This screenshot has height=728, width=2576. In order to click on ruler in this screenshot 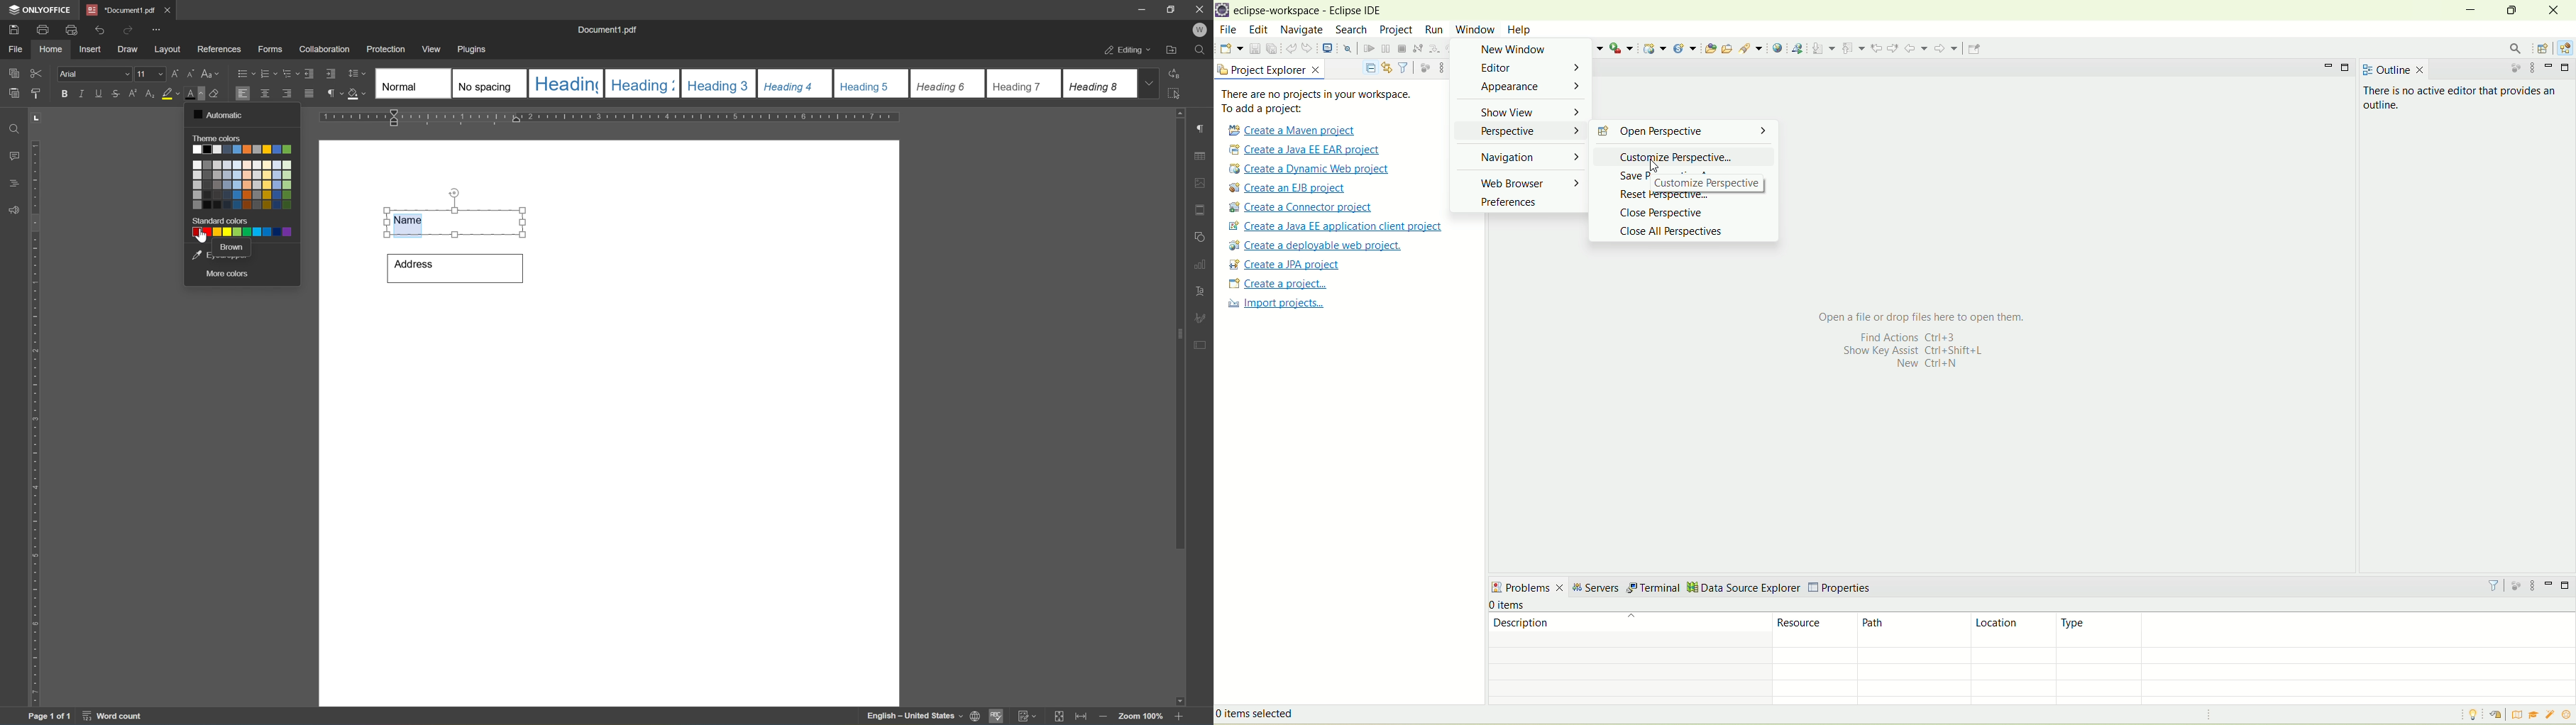, I will do `click(36, 424)`.